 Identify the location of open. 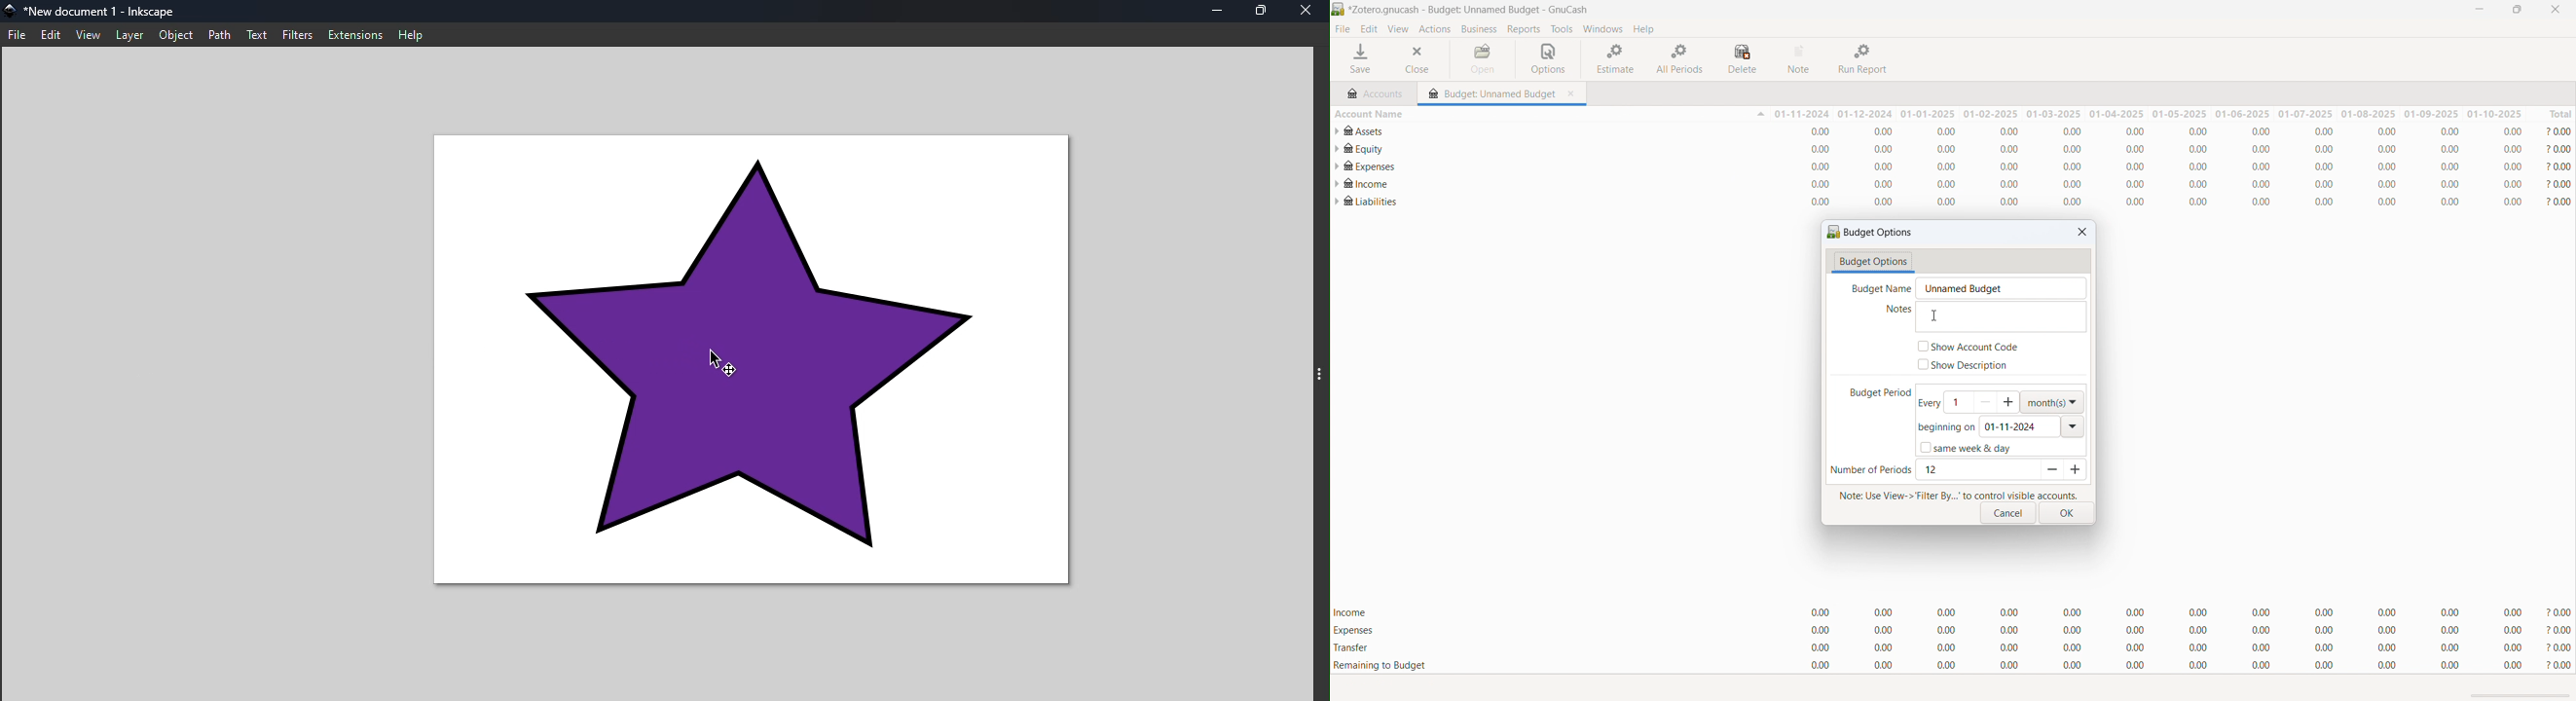
(1483, 59).